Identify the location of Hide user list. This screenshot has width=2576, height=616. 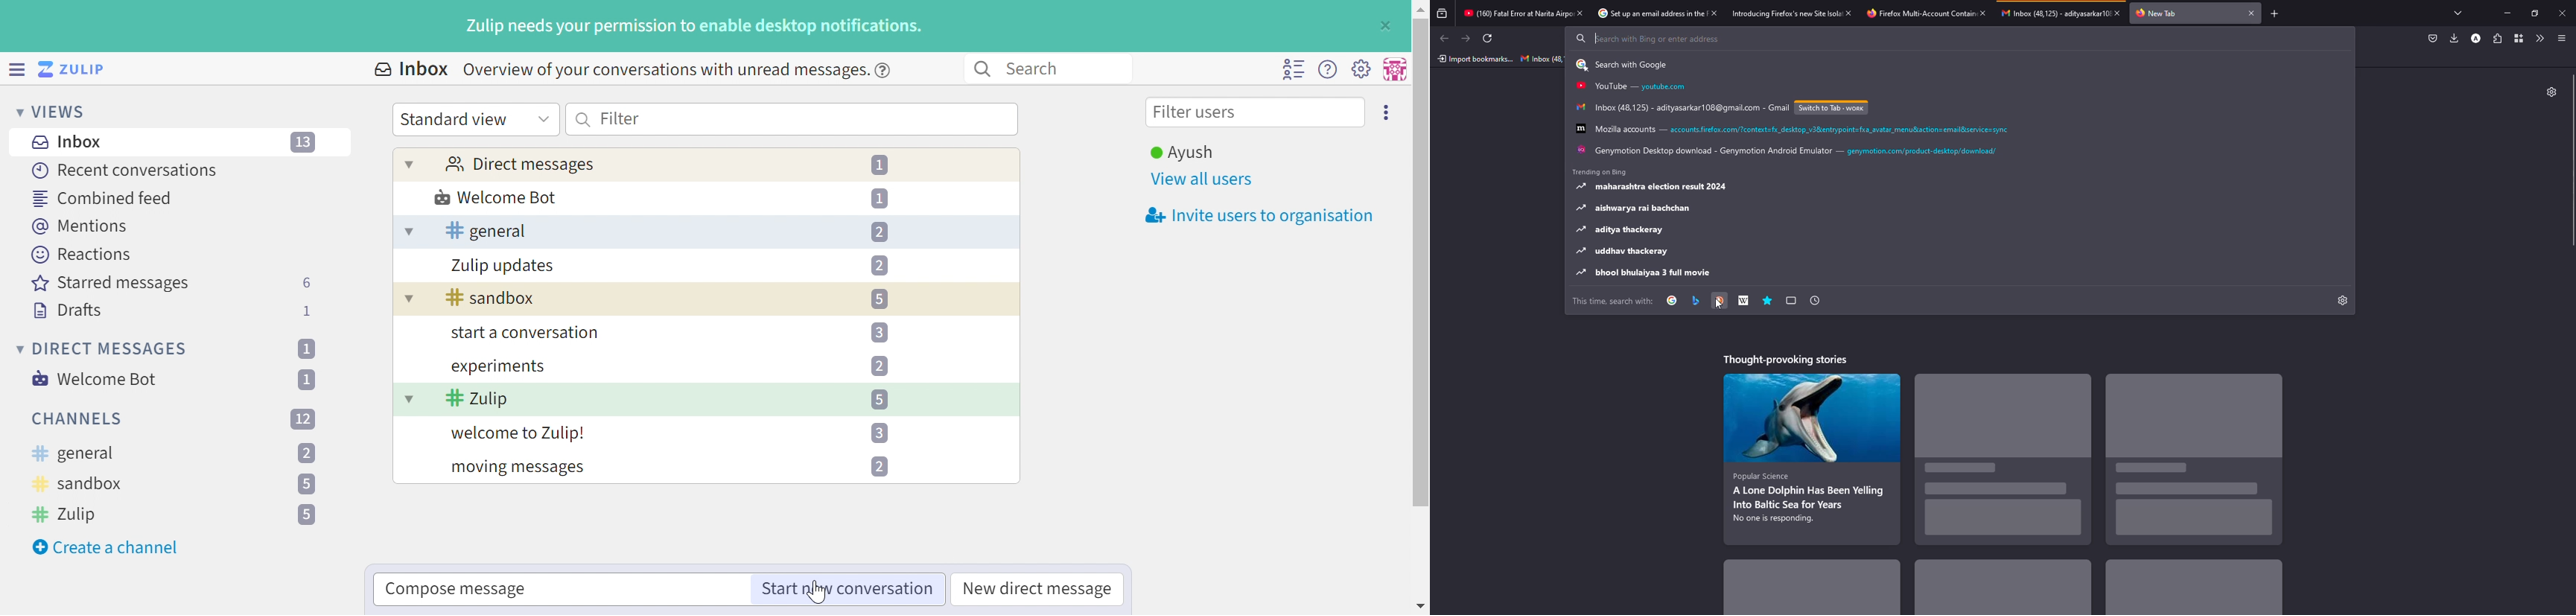
(1293, 69).